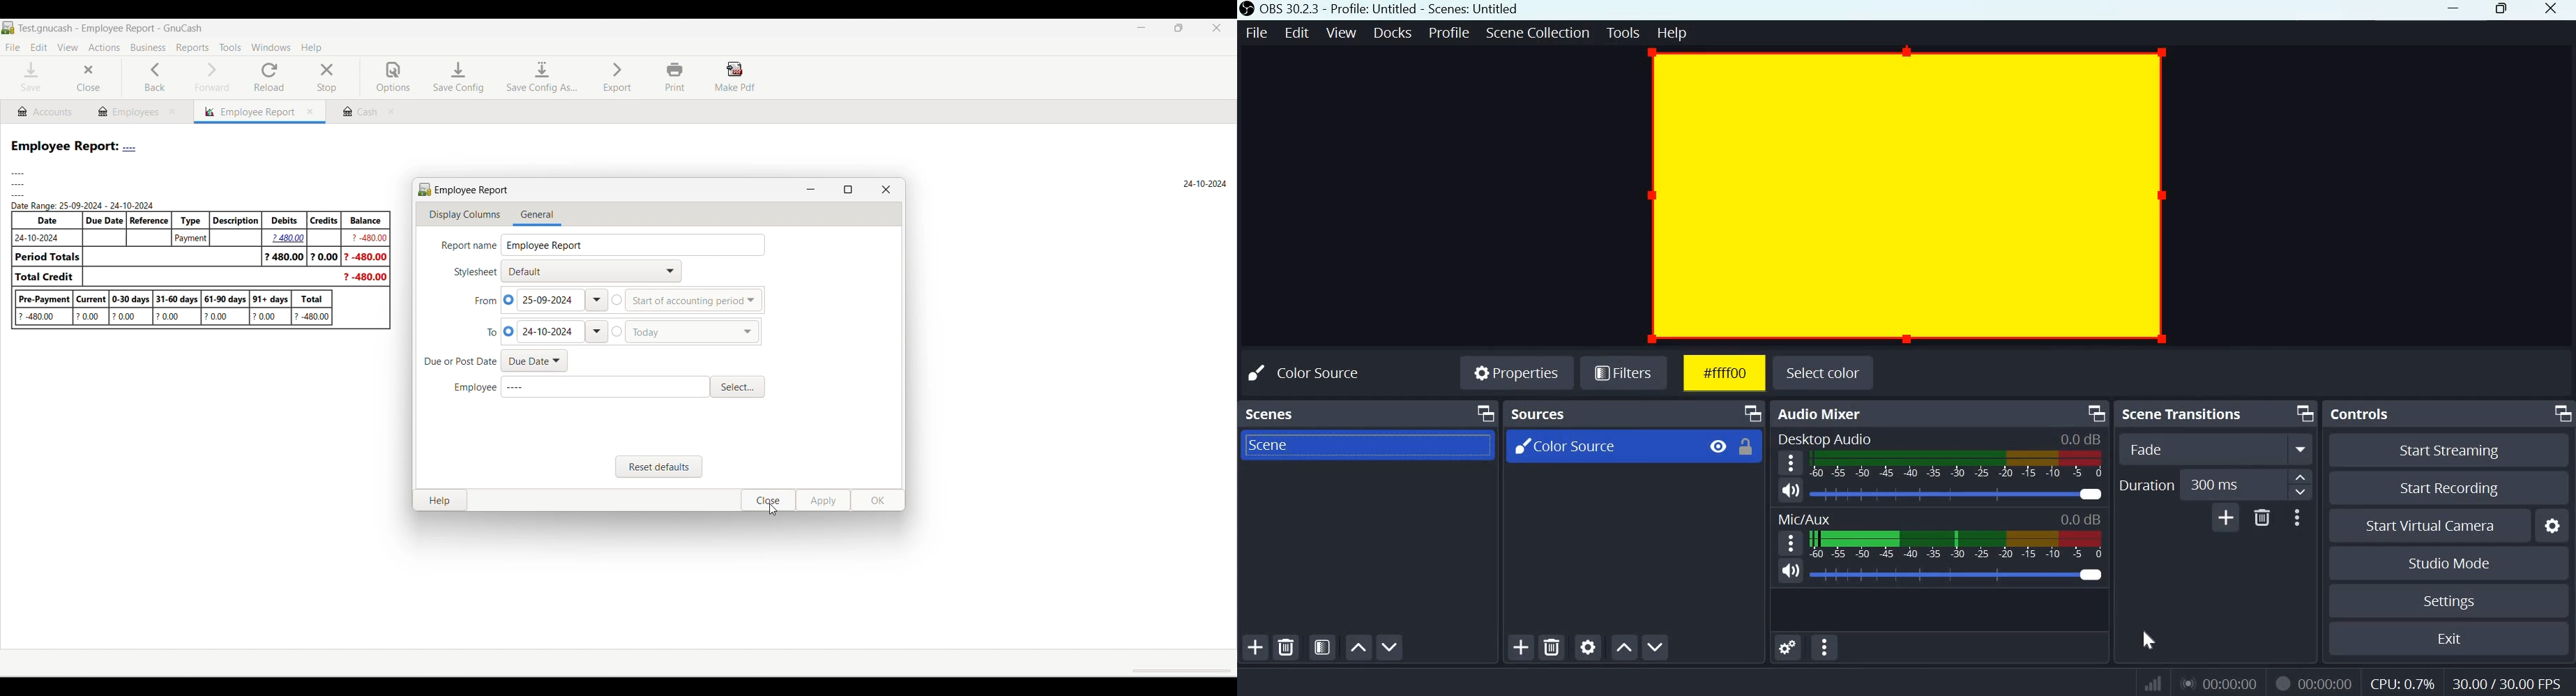 The height and width of the screenshot is (700, 2576). I want to click on Move scene down, so click(1393, 648).